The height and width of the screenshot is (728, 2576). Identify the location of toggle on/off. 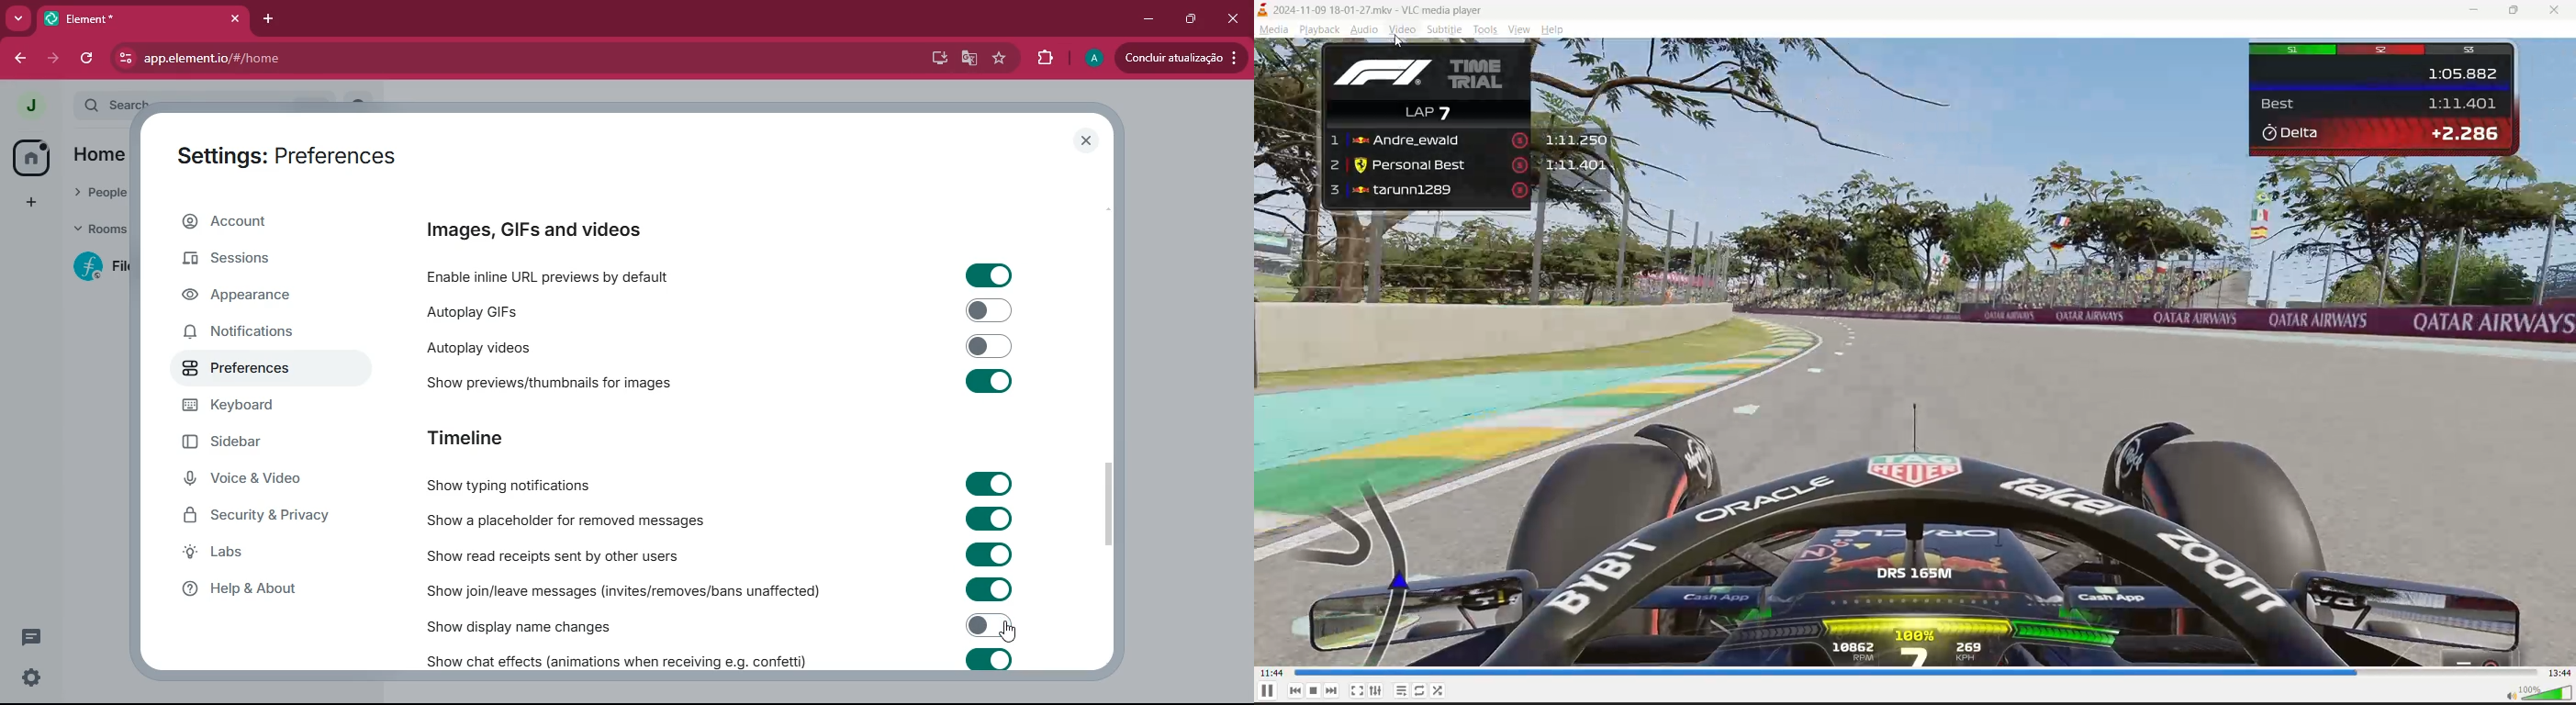
(991, 346).